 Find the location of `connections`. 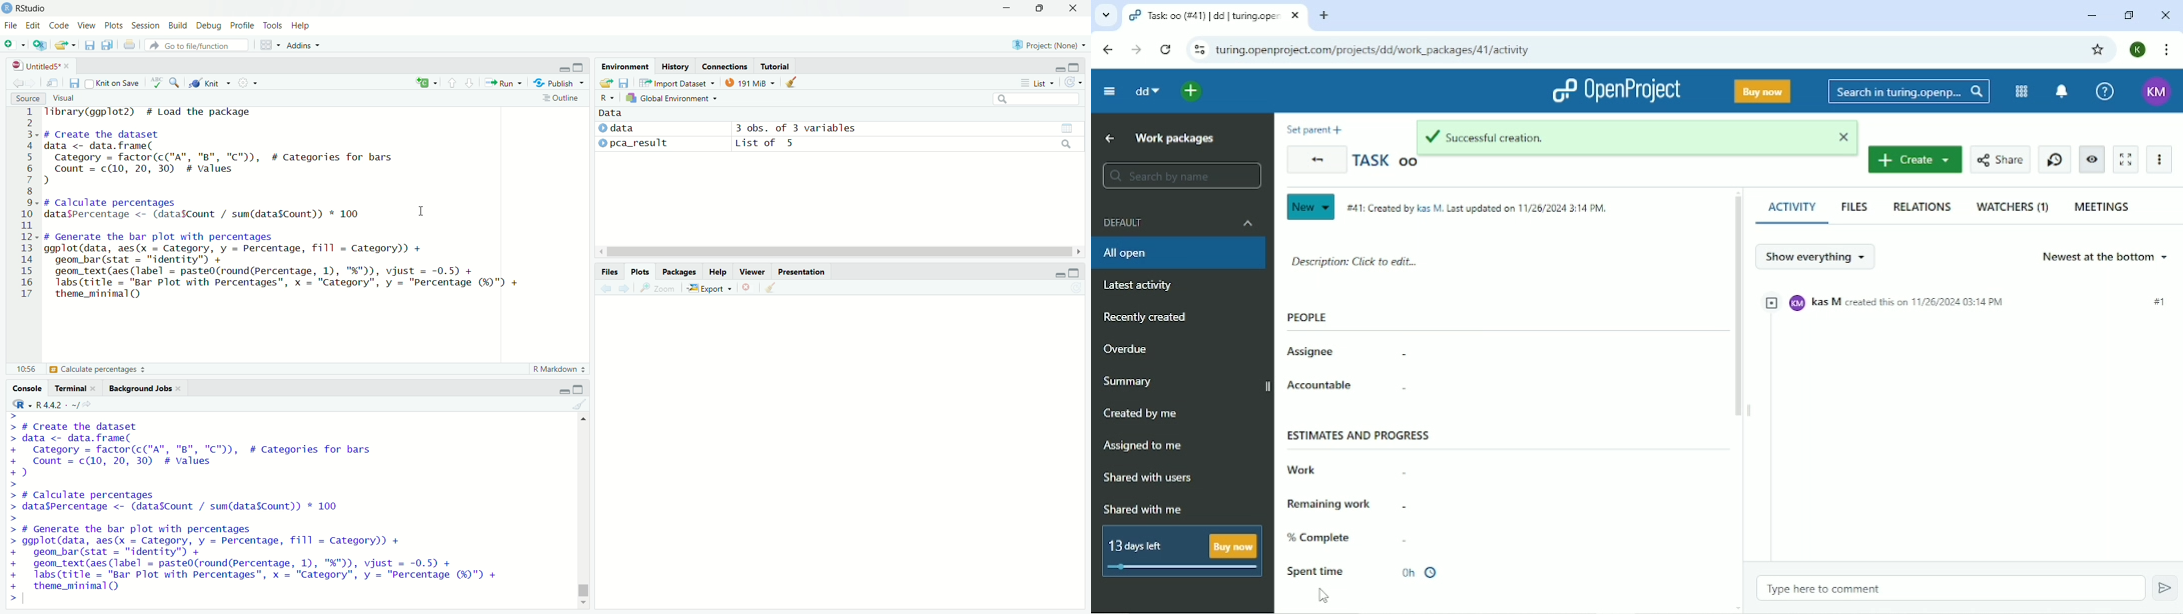

connections is located at coordinates (725, 67).